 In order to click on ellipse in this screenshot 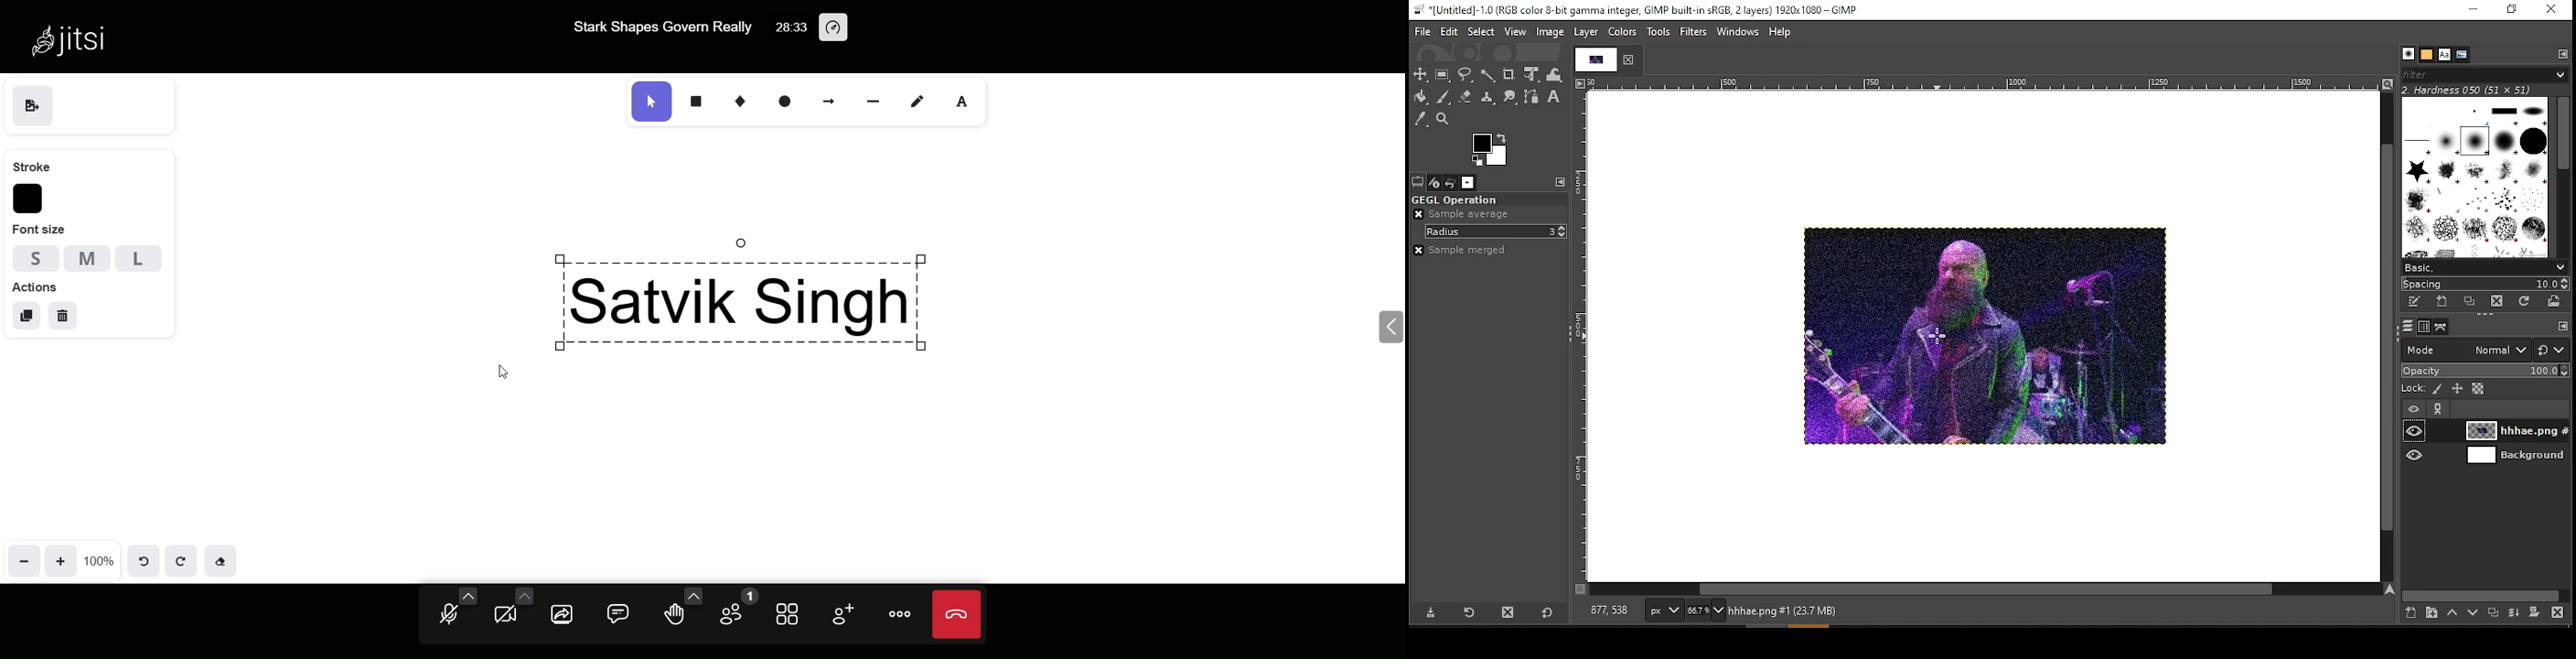, I will do `click(781, 100)`.